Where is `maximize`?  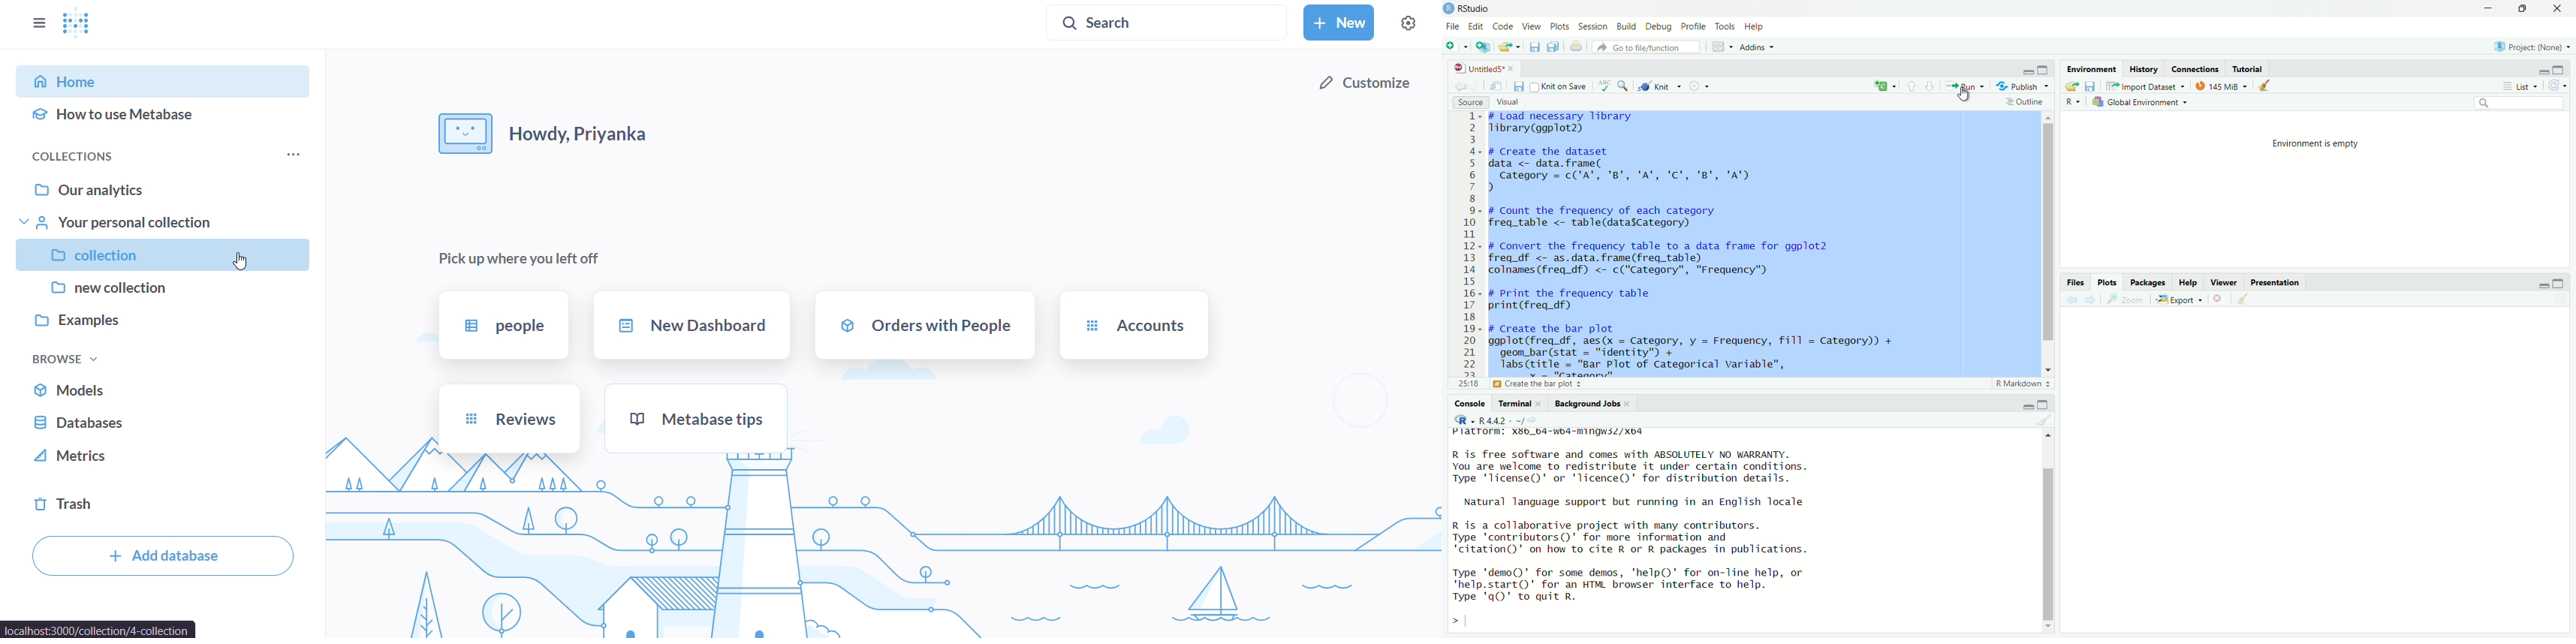 maximize is located at coordinates (2560, 70).